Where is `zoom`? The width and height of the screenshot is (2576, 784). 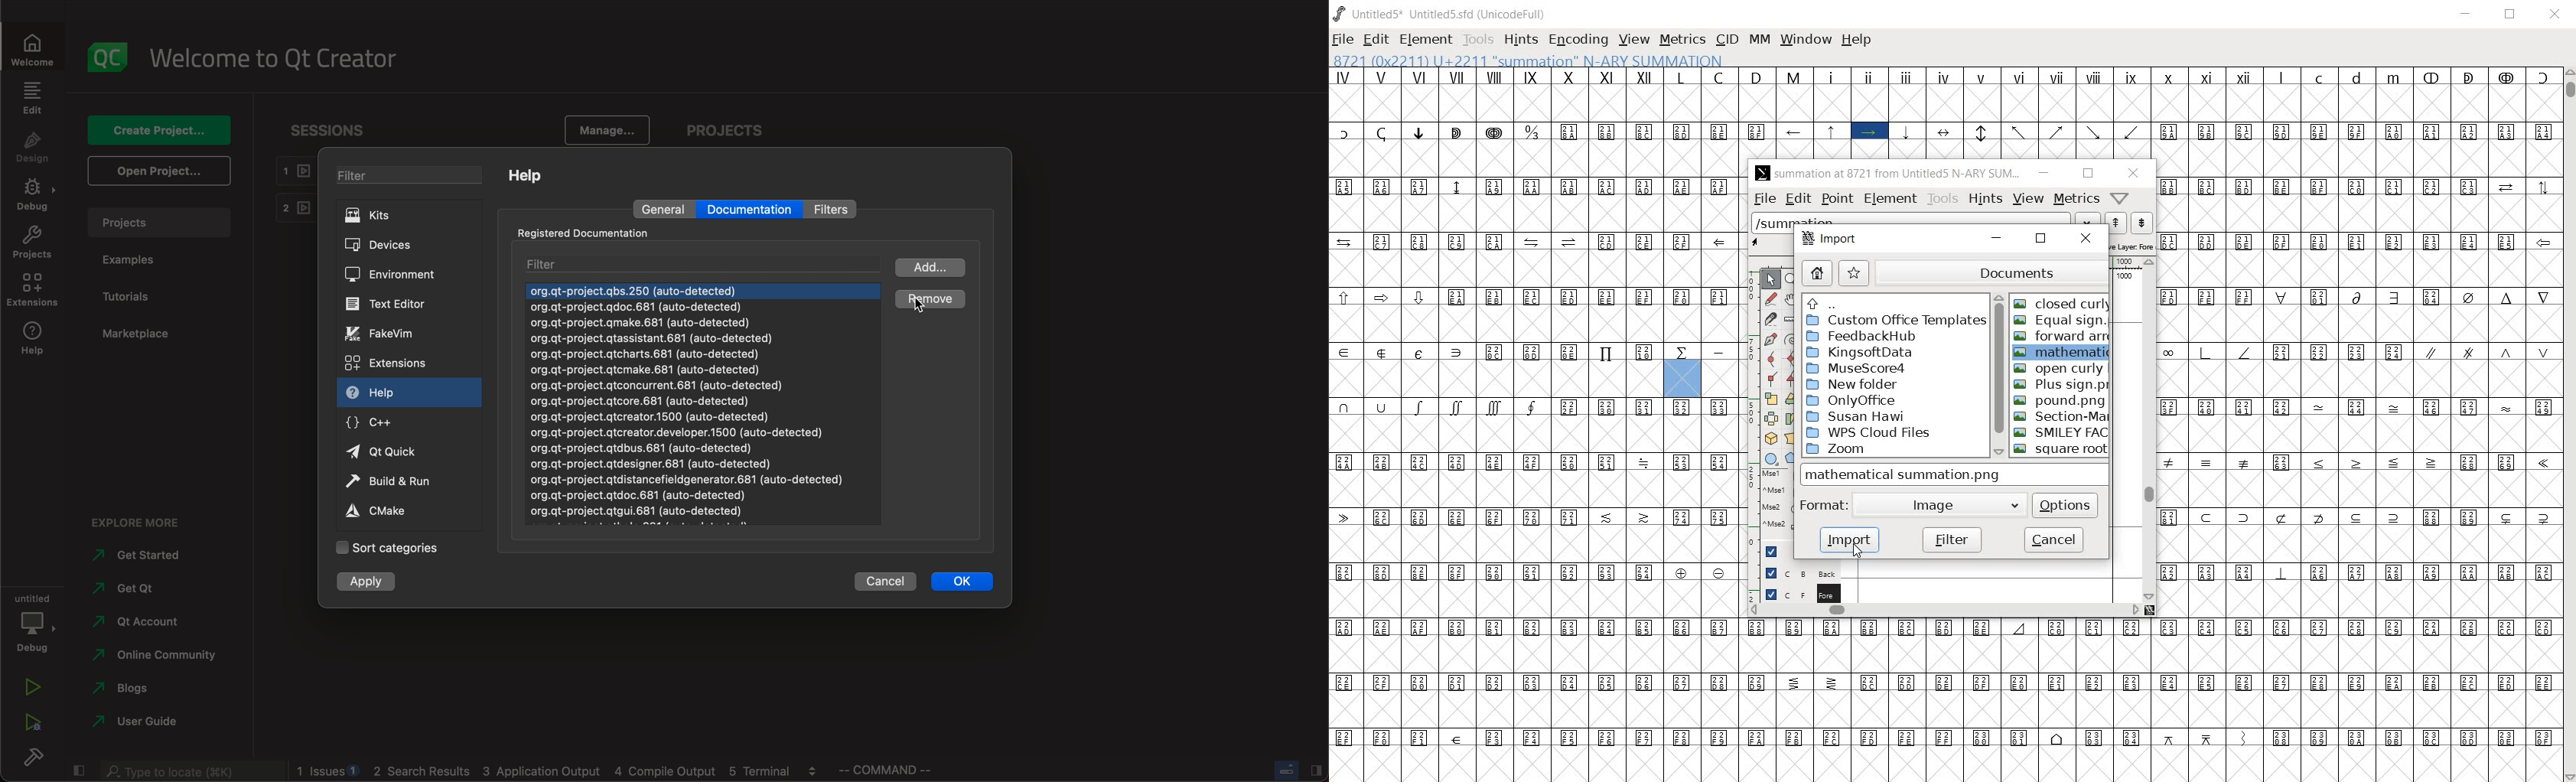
zoom is located at coordinates (1895, 450).